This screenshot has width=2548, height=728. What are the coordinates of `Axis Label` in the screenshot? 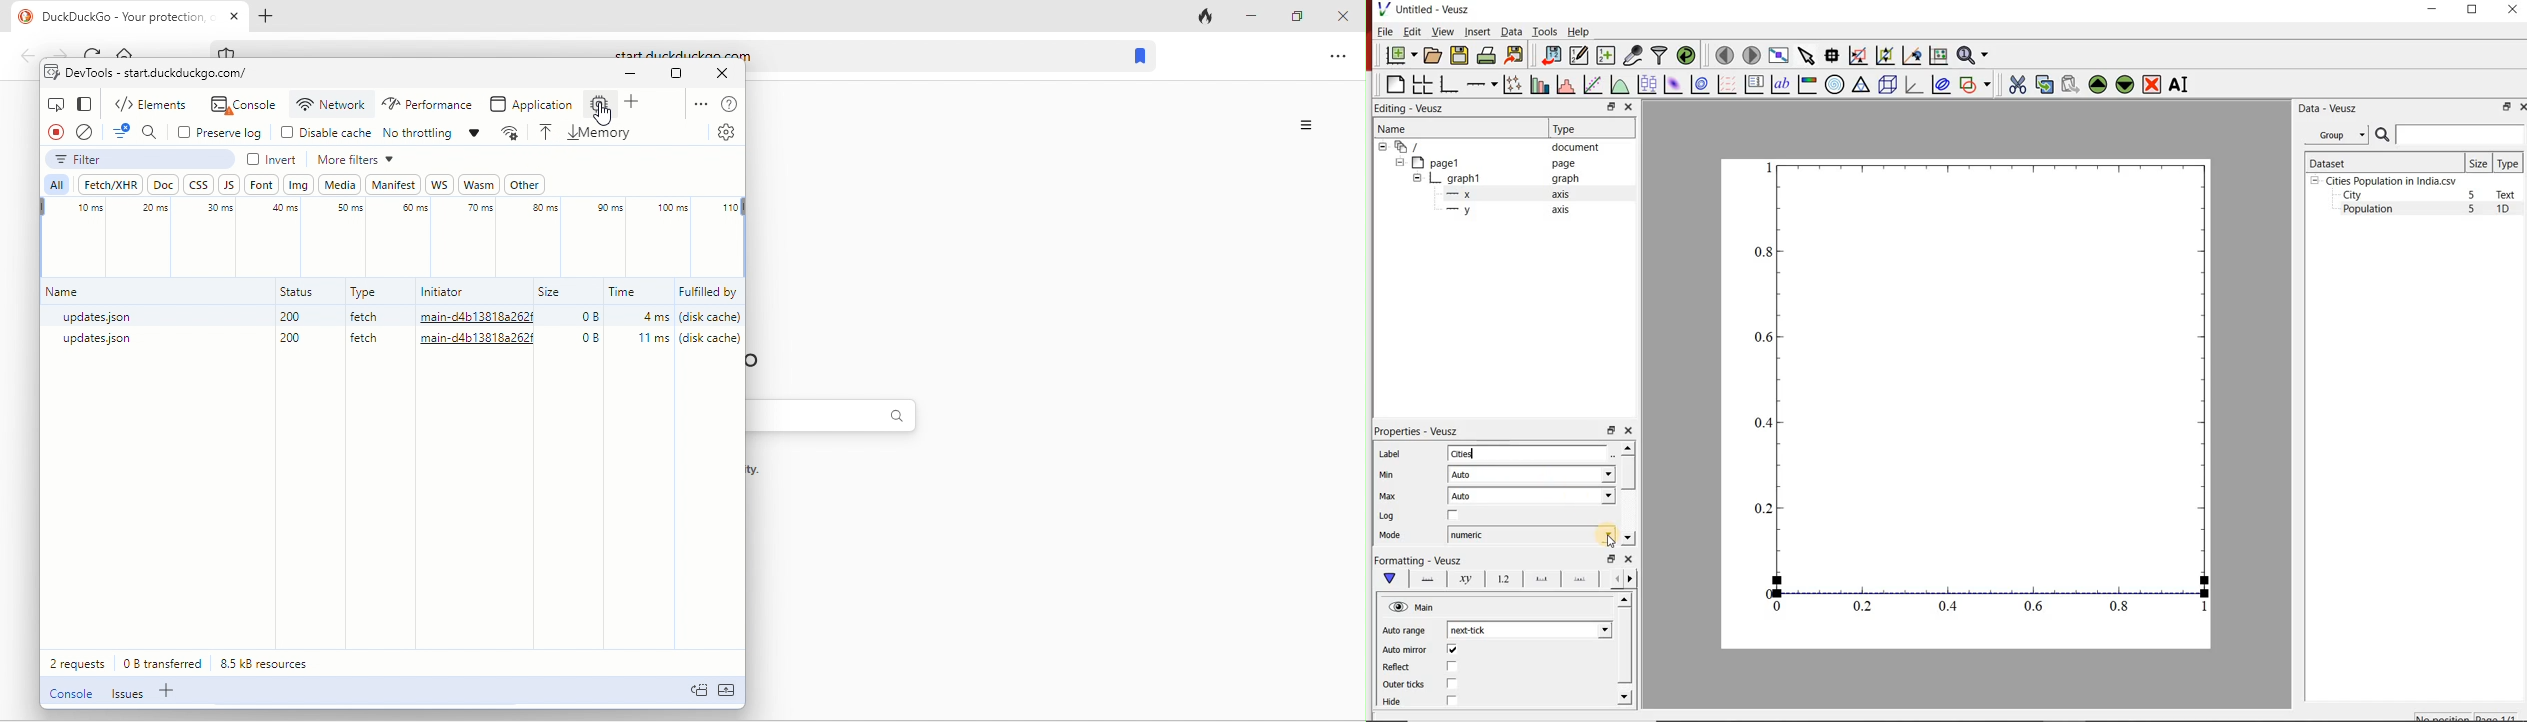 It's located at (1463, 582).